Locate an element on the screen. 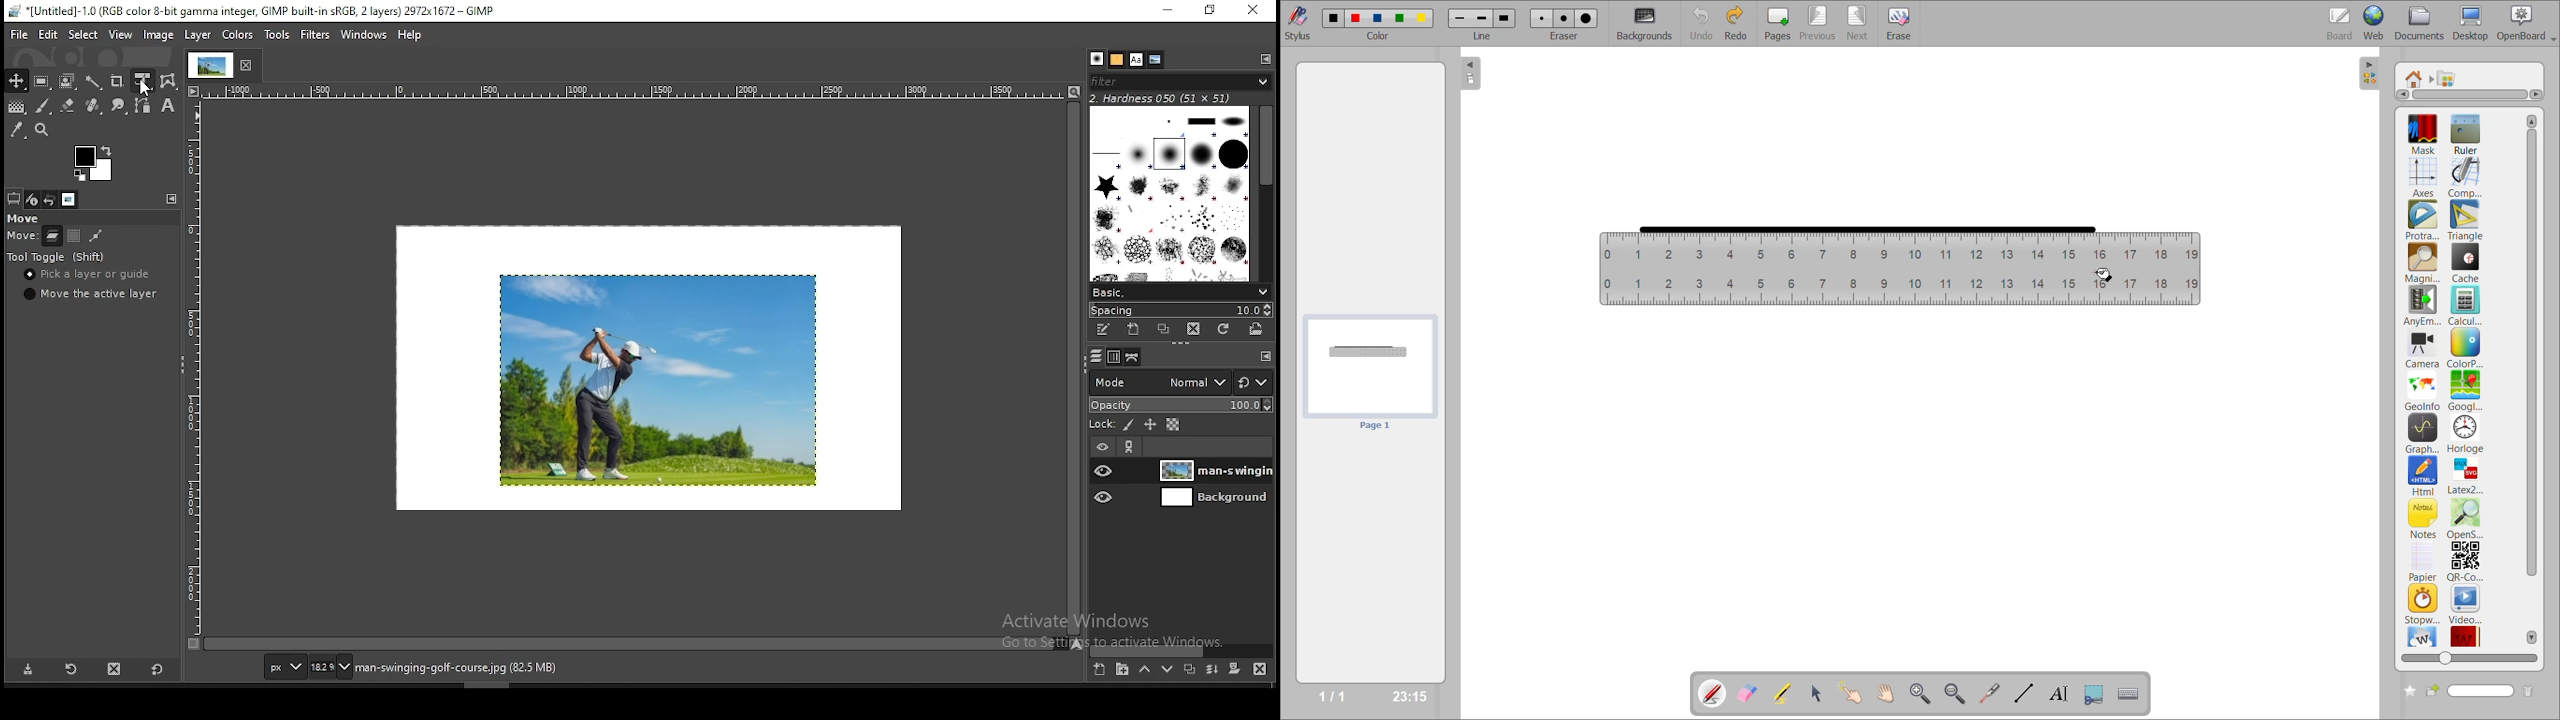  minimize is located at coordinates (1167, 10).